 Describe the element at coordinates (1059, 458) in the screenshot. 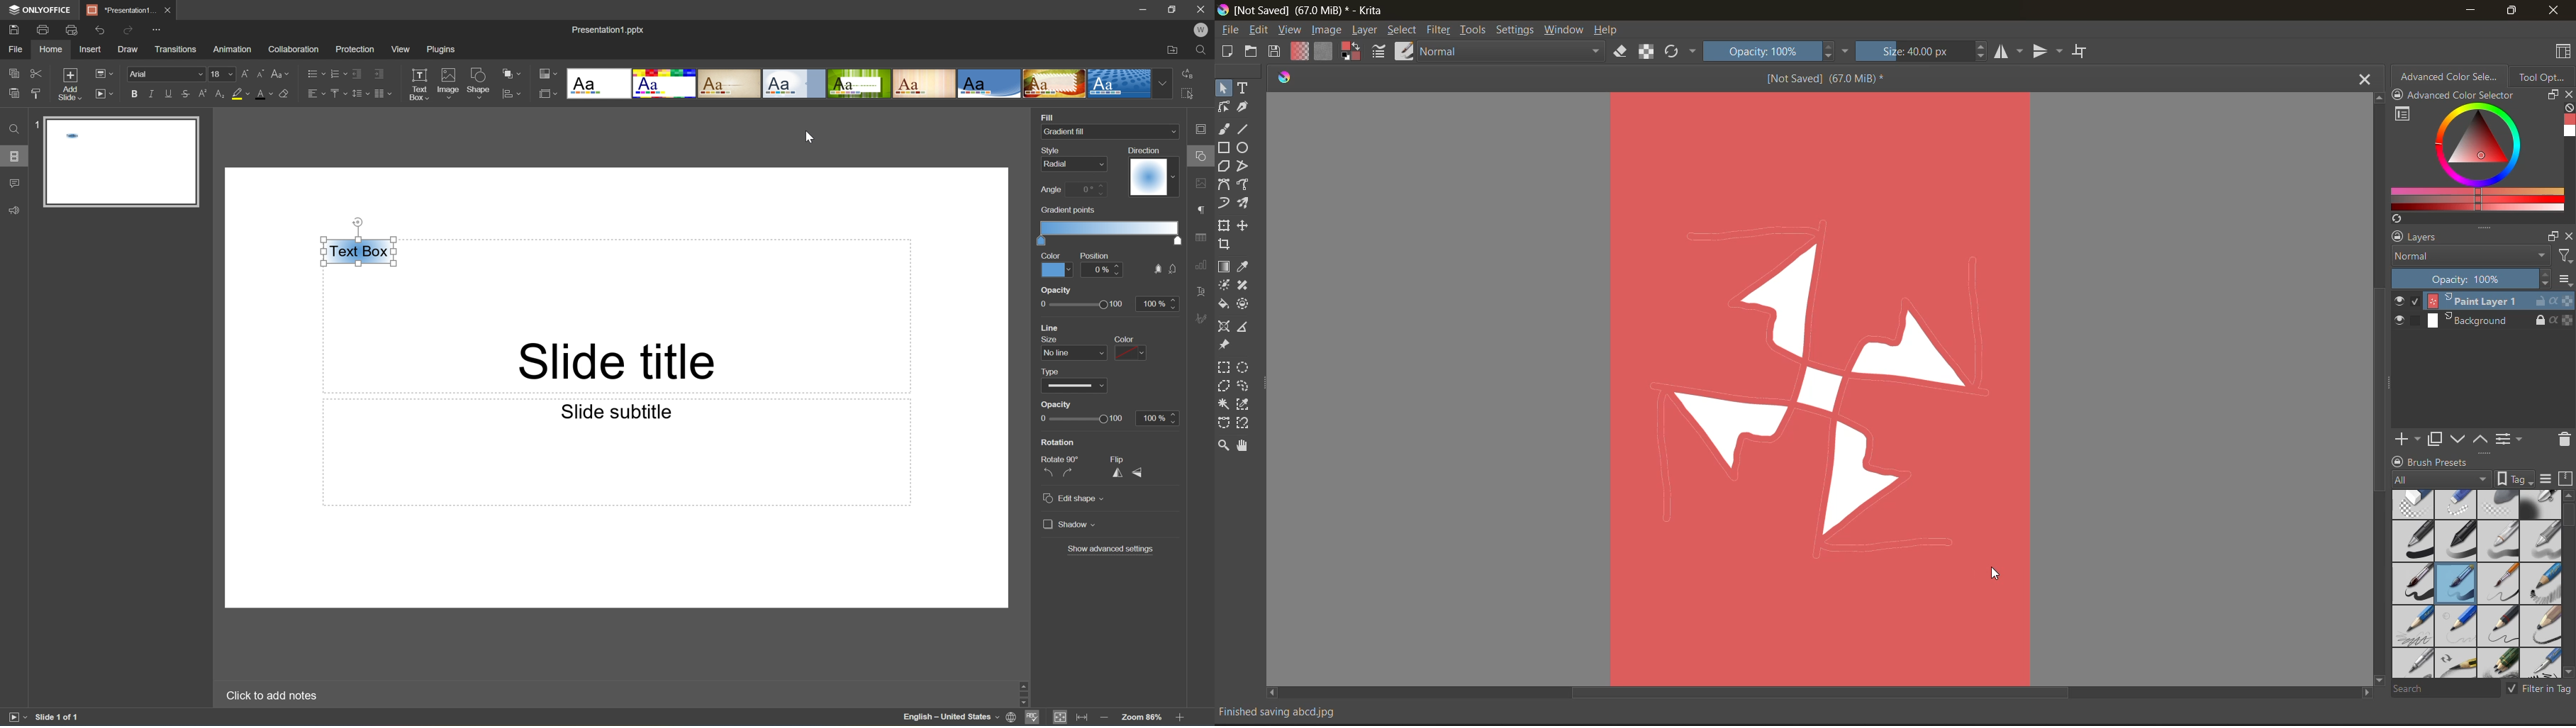

I see `Rotate 90°` at that location.